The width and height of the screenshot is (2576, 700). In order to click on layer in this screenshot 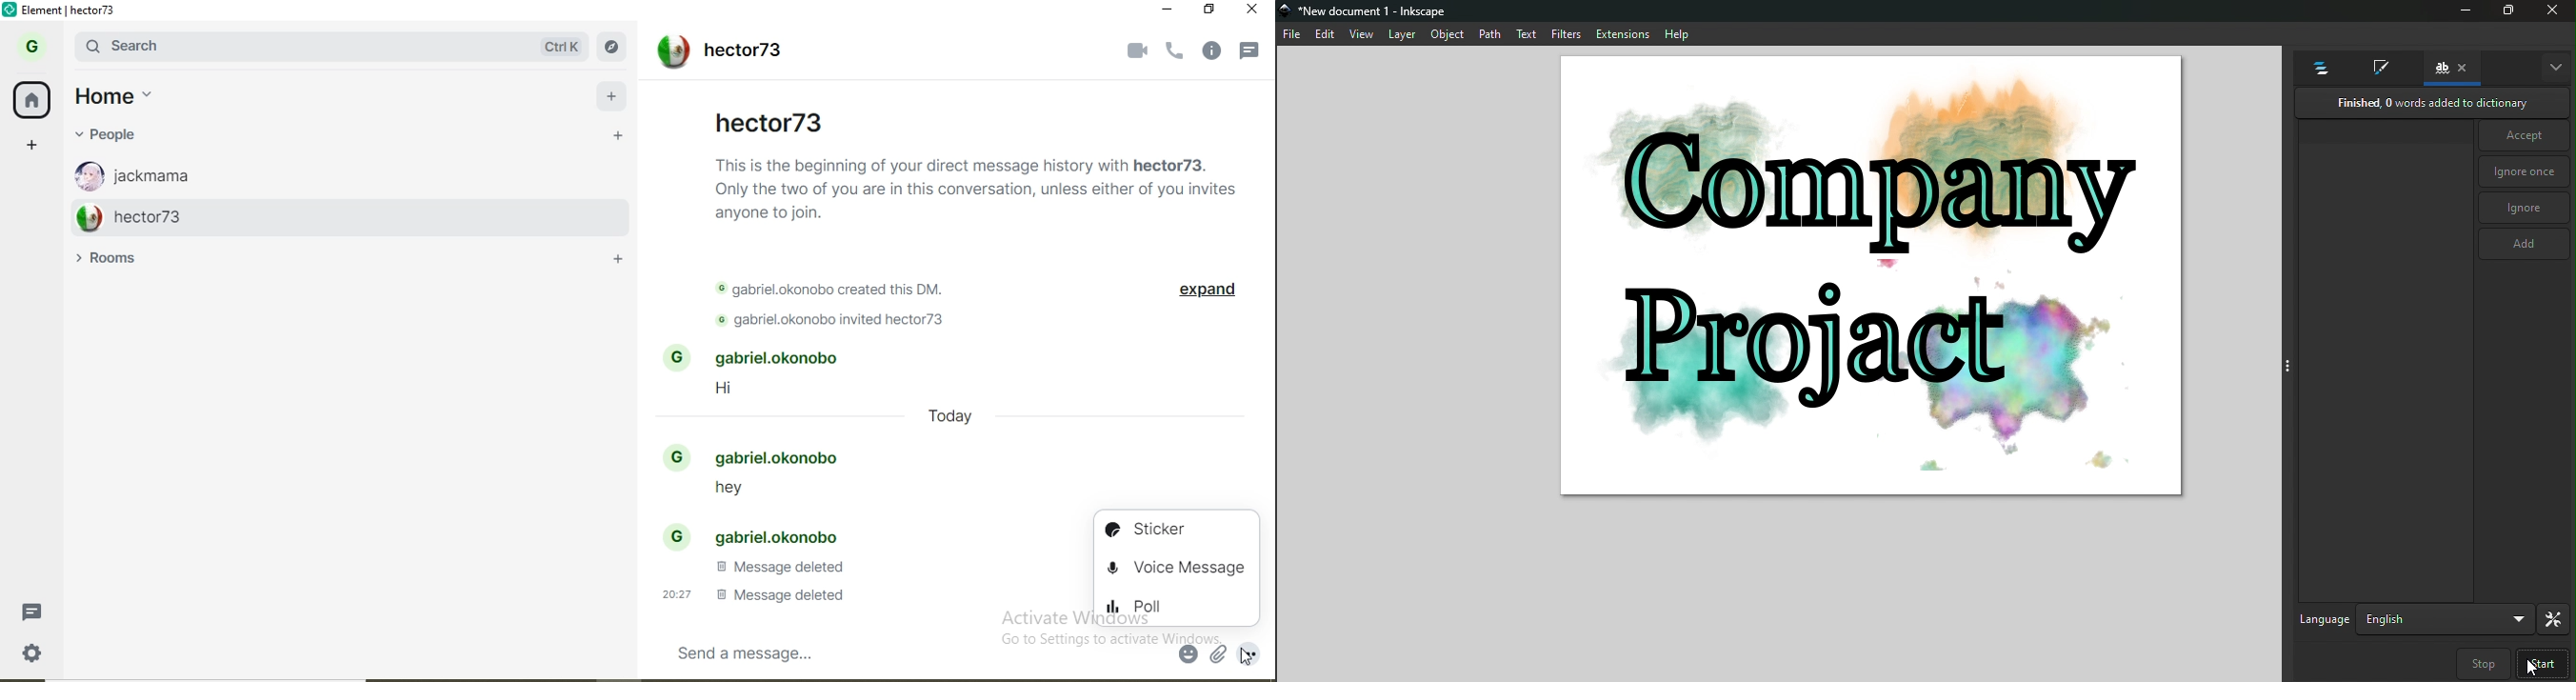, I will do `click(1403, 34)`.